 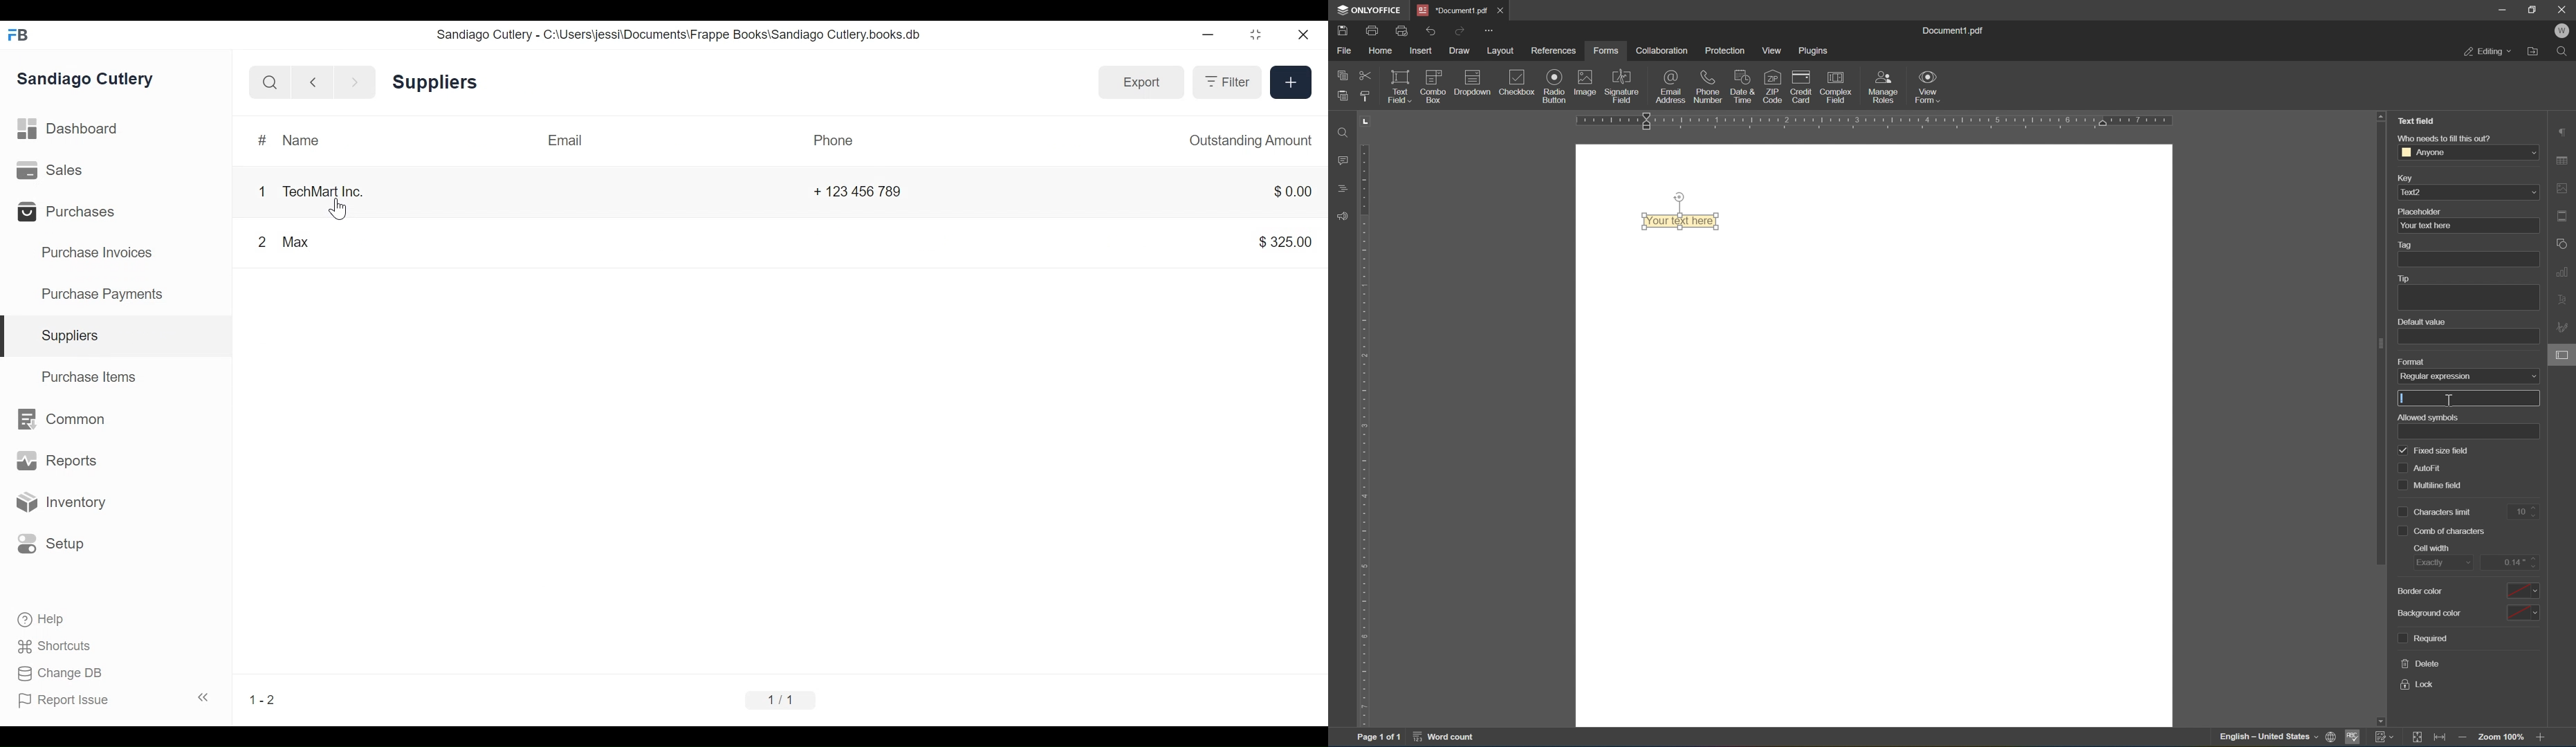 What do you see at coordinates (439, 84) in the screenshot?
I see `Suppliers` at bounding box center [439, 84].